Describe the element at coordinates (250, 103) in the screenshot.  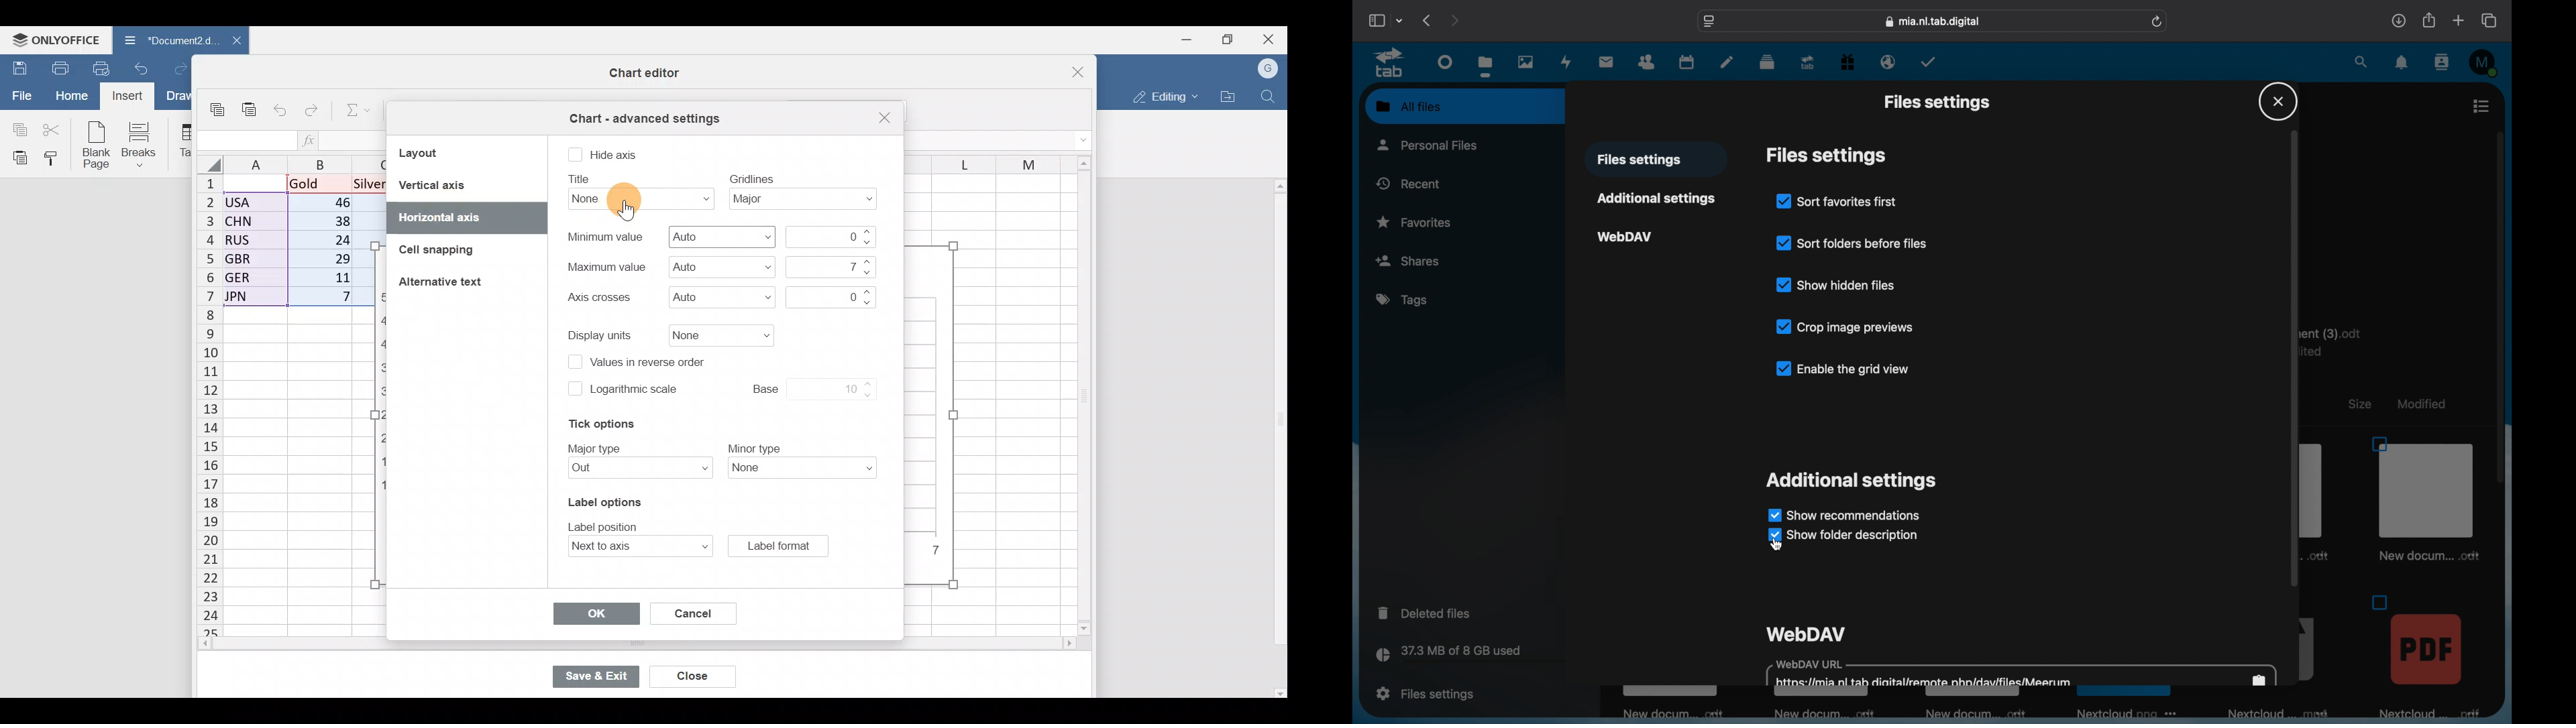
I see `Paste` at that location.